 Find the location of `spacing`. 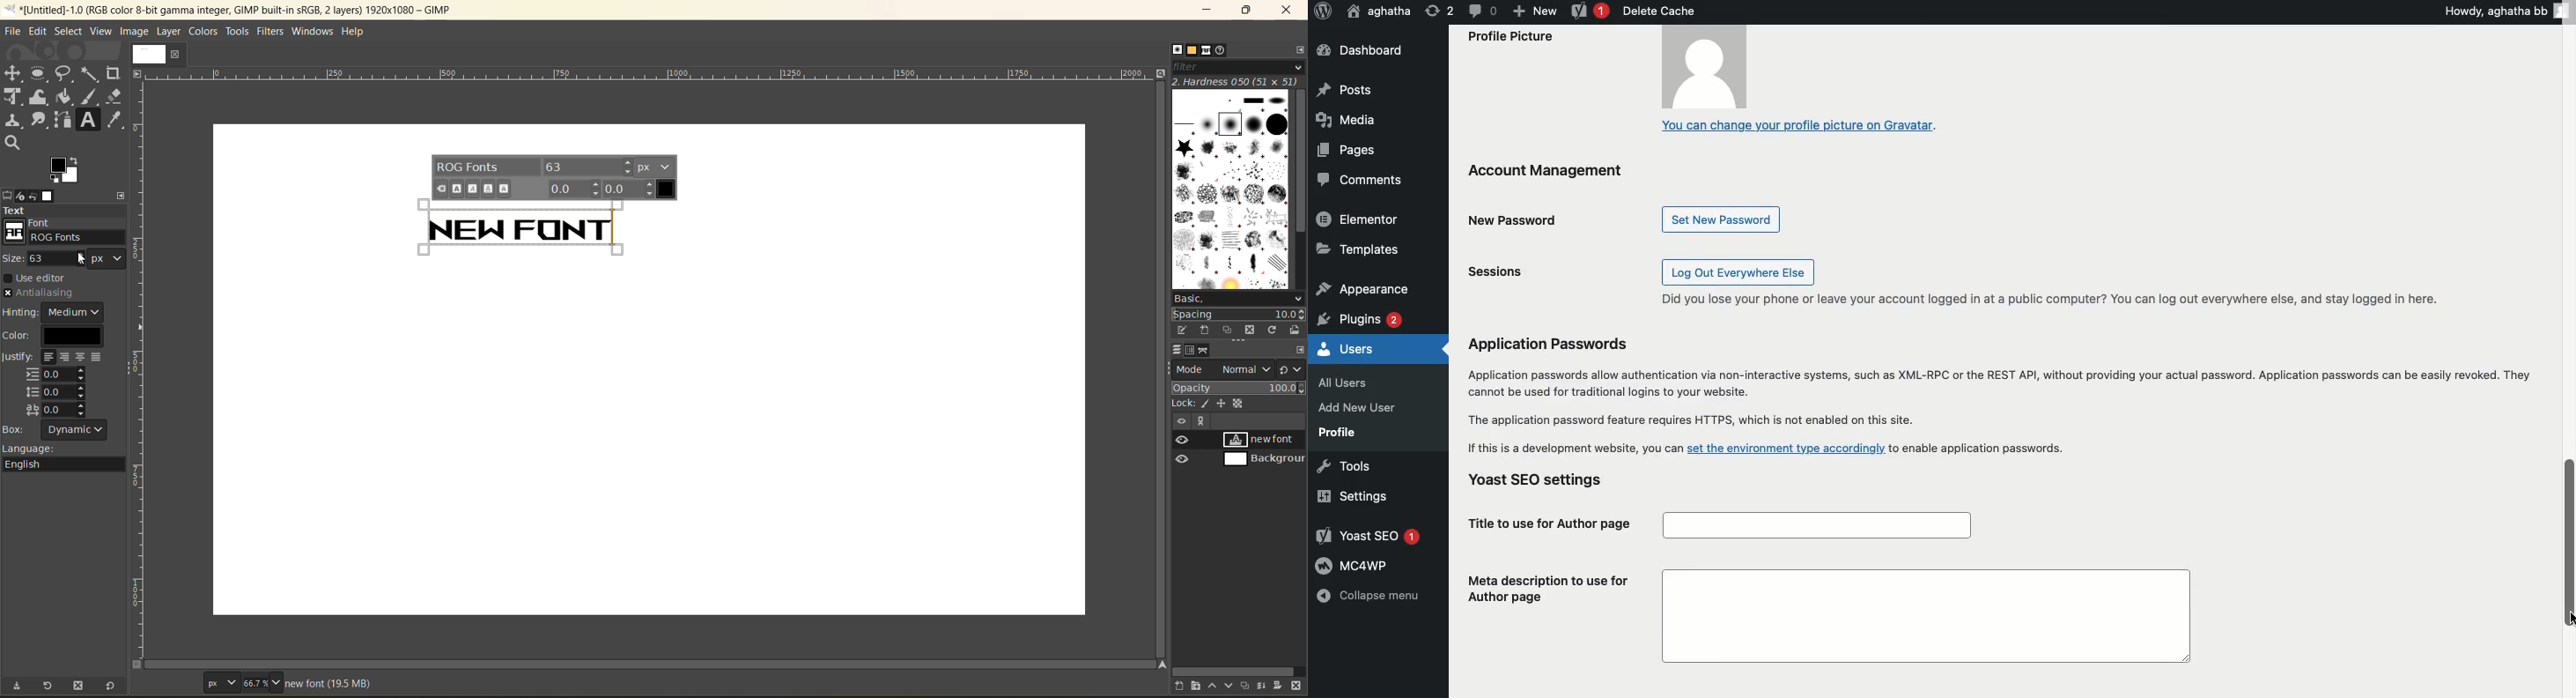

spacing is located at coordinates (1237, 314).